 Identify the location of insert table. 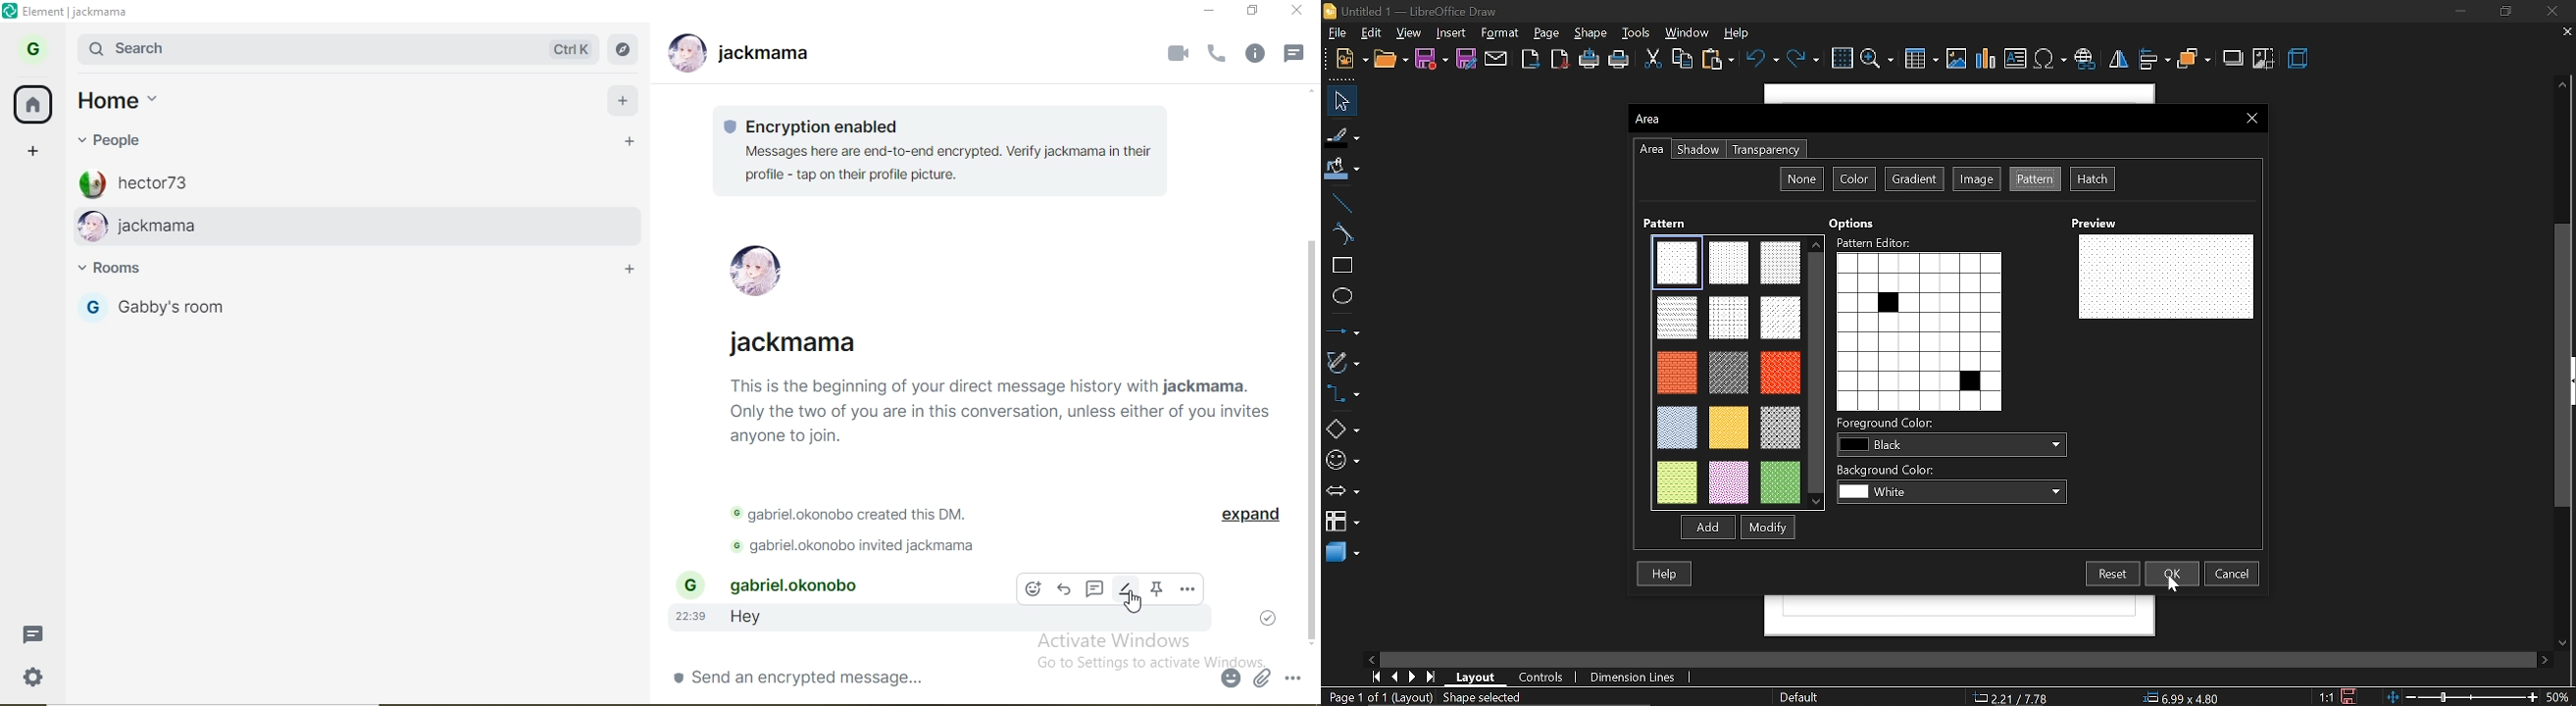
(1923, 60).